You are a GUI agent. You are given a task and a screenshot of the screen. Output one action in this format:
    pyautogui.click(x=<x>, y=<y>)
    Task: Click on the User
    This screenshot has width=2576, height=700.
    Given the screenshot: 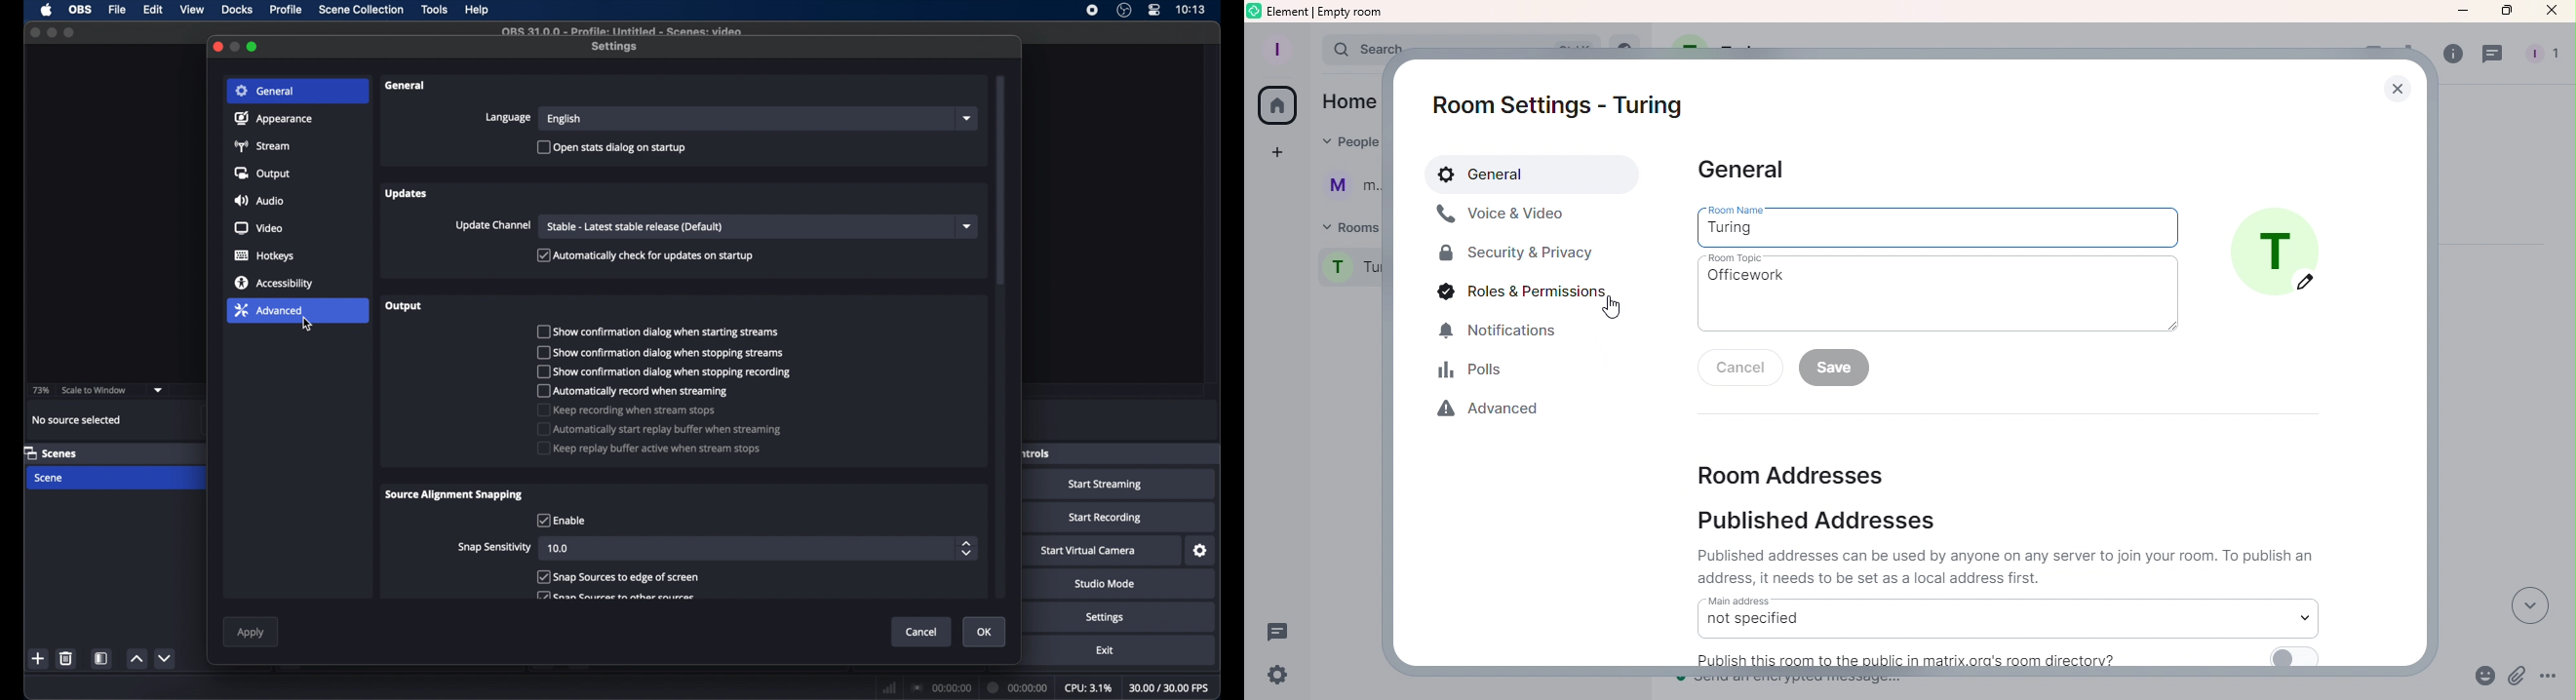 What is the action you would take?
    pyautogui.click(x=1351, y=186)
    